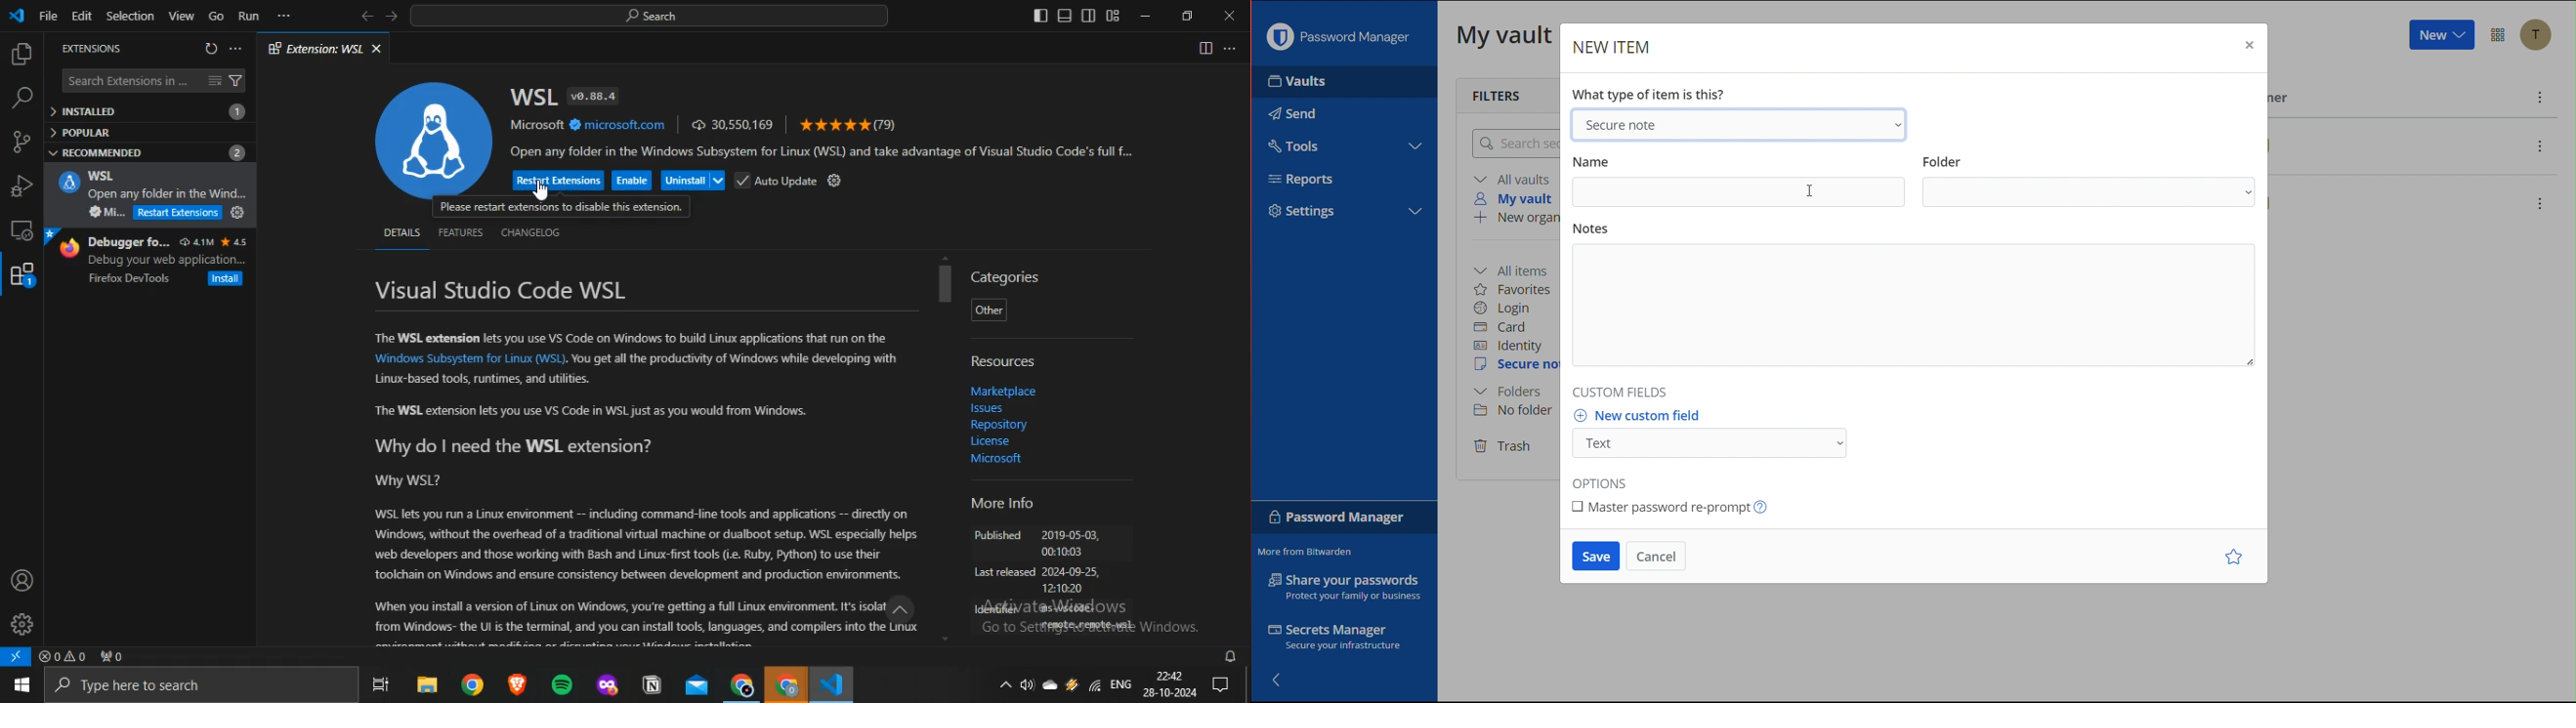 This screenshot has height=728, width=2576. I want to click on Filters, so click(1494, 94).